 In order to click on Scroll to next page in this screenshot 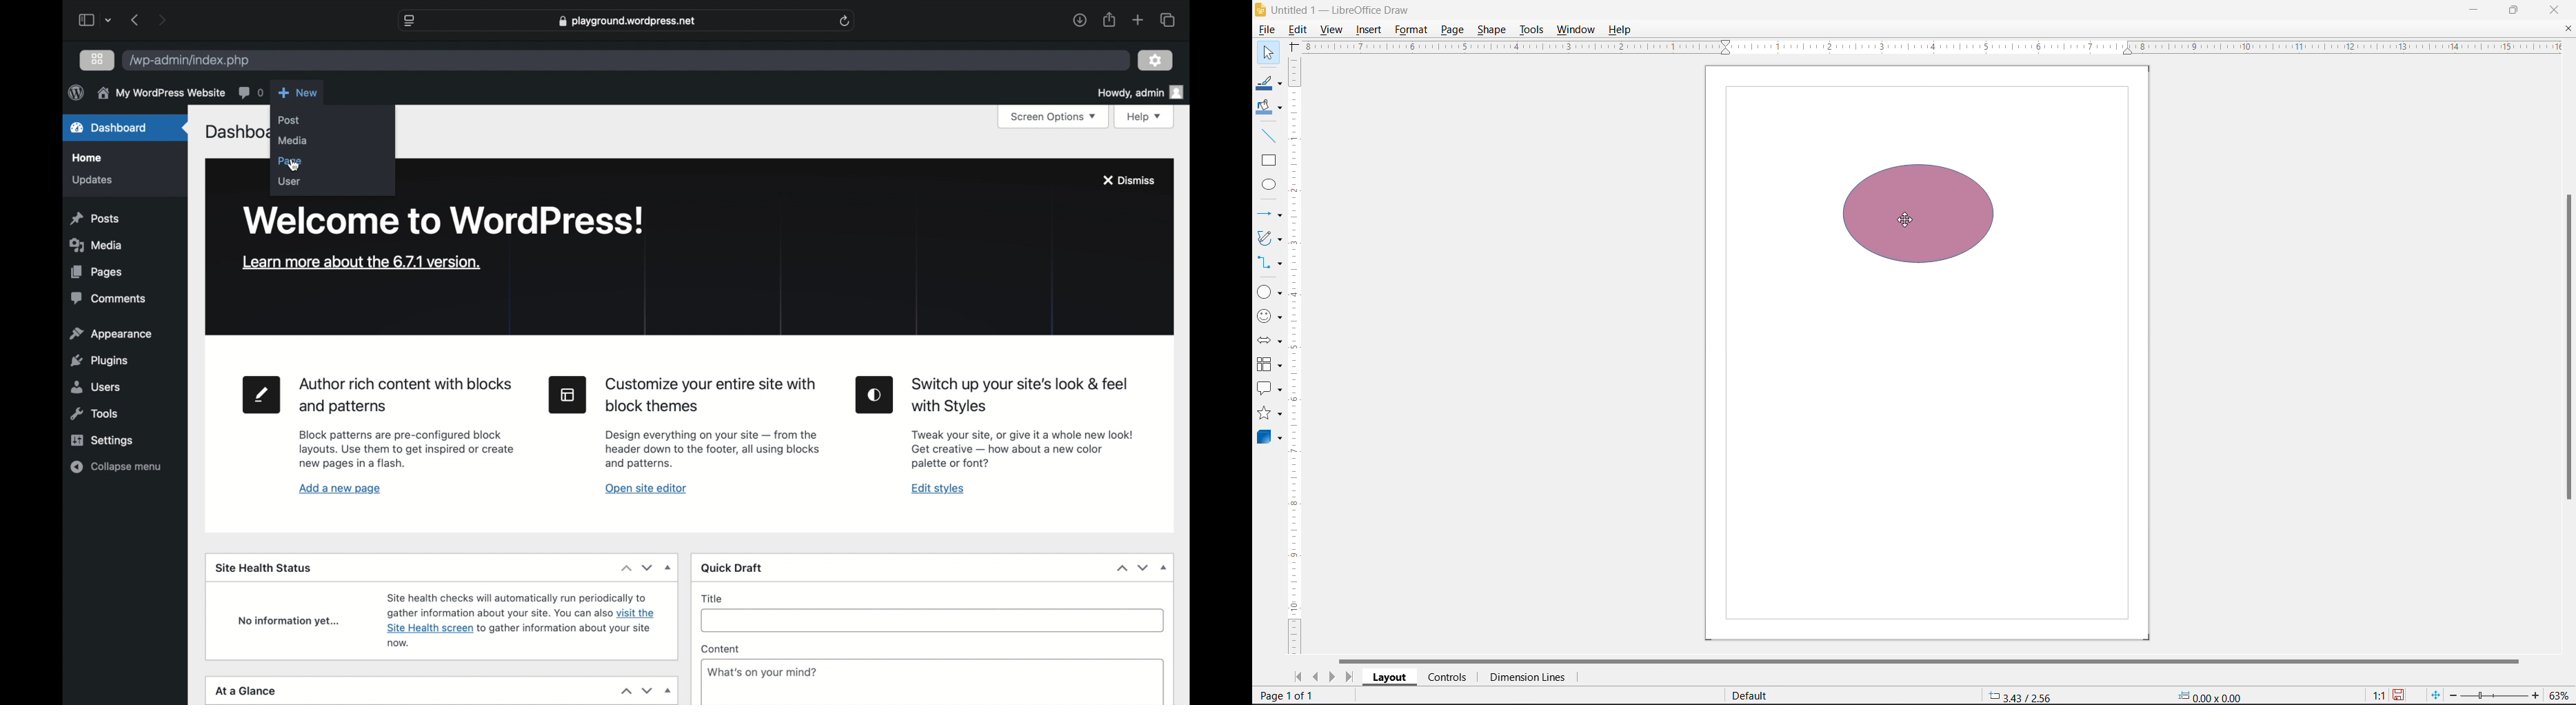, I will do `click(1333, 677)`.